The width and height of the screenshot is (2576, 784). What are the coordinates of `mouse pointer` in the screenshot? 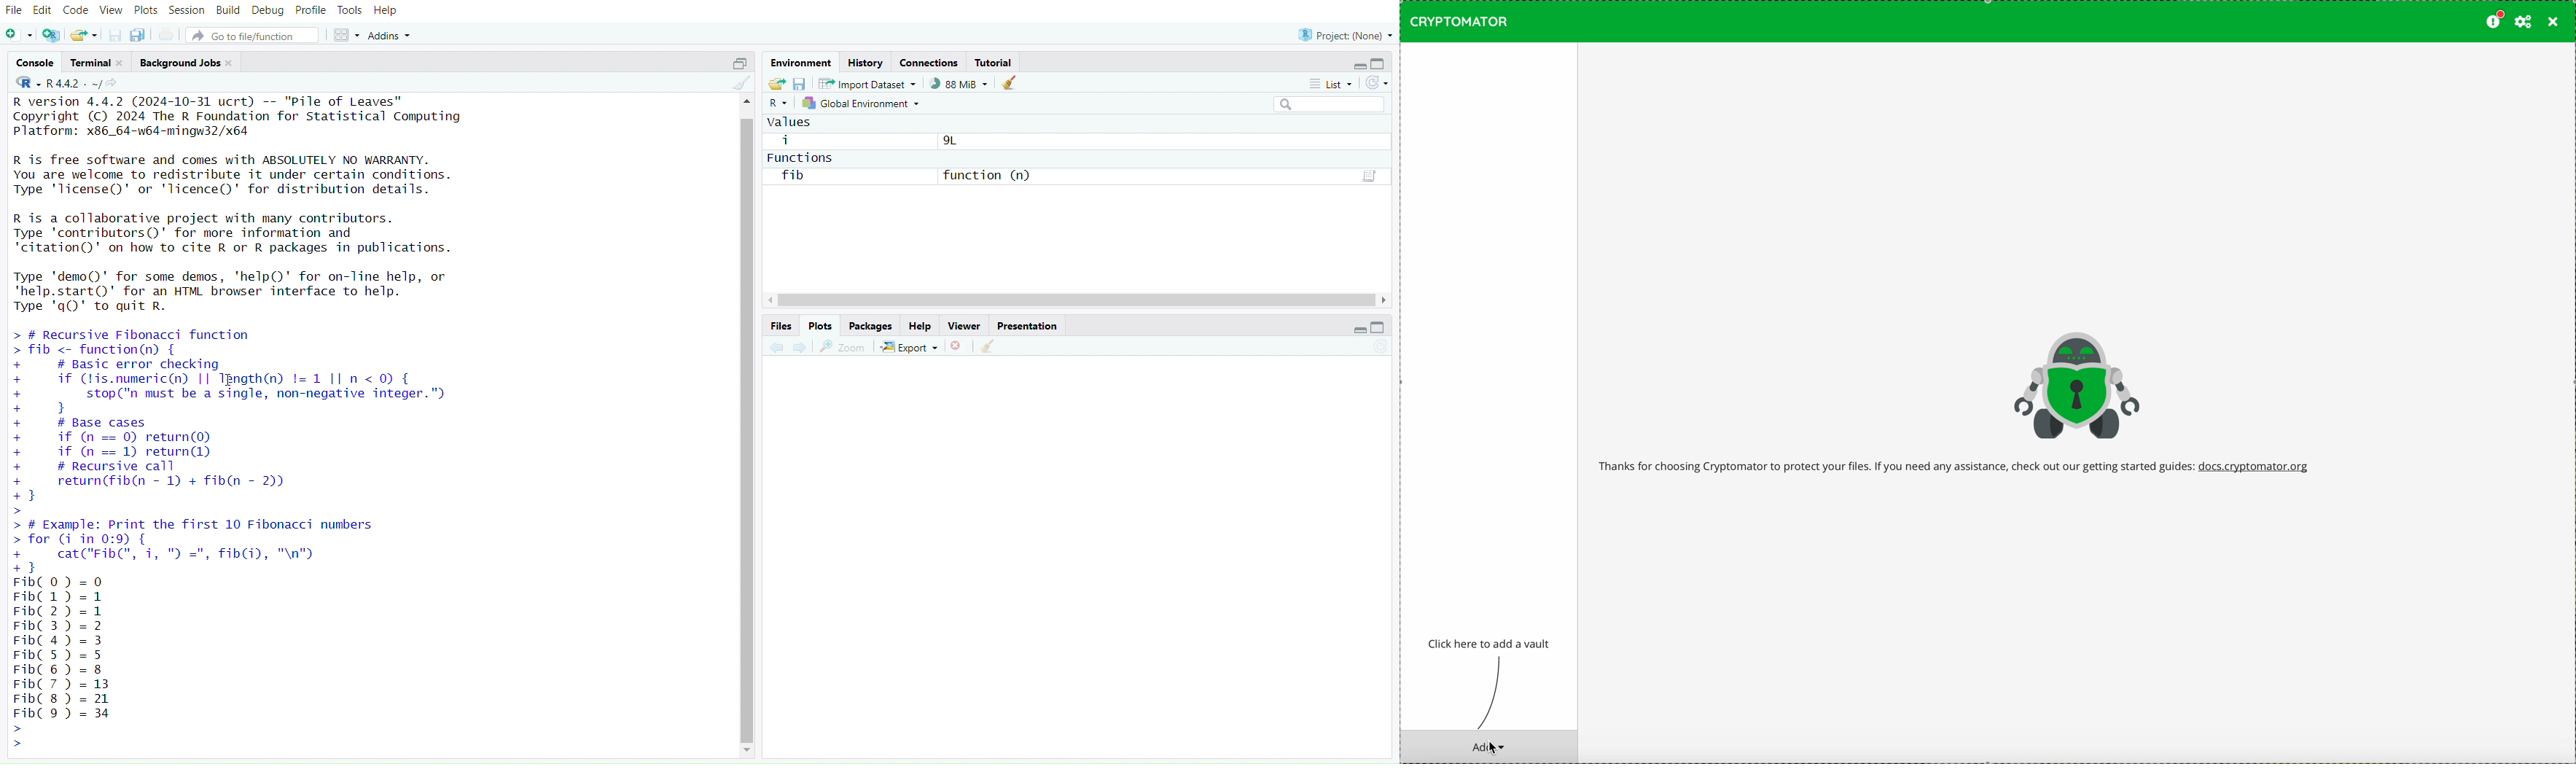 It's located at (1495, 748).